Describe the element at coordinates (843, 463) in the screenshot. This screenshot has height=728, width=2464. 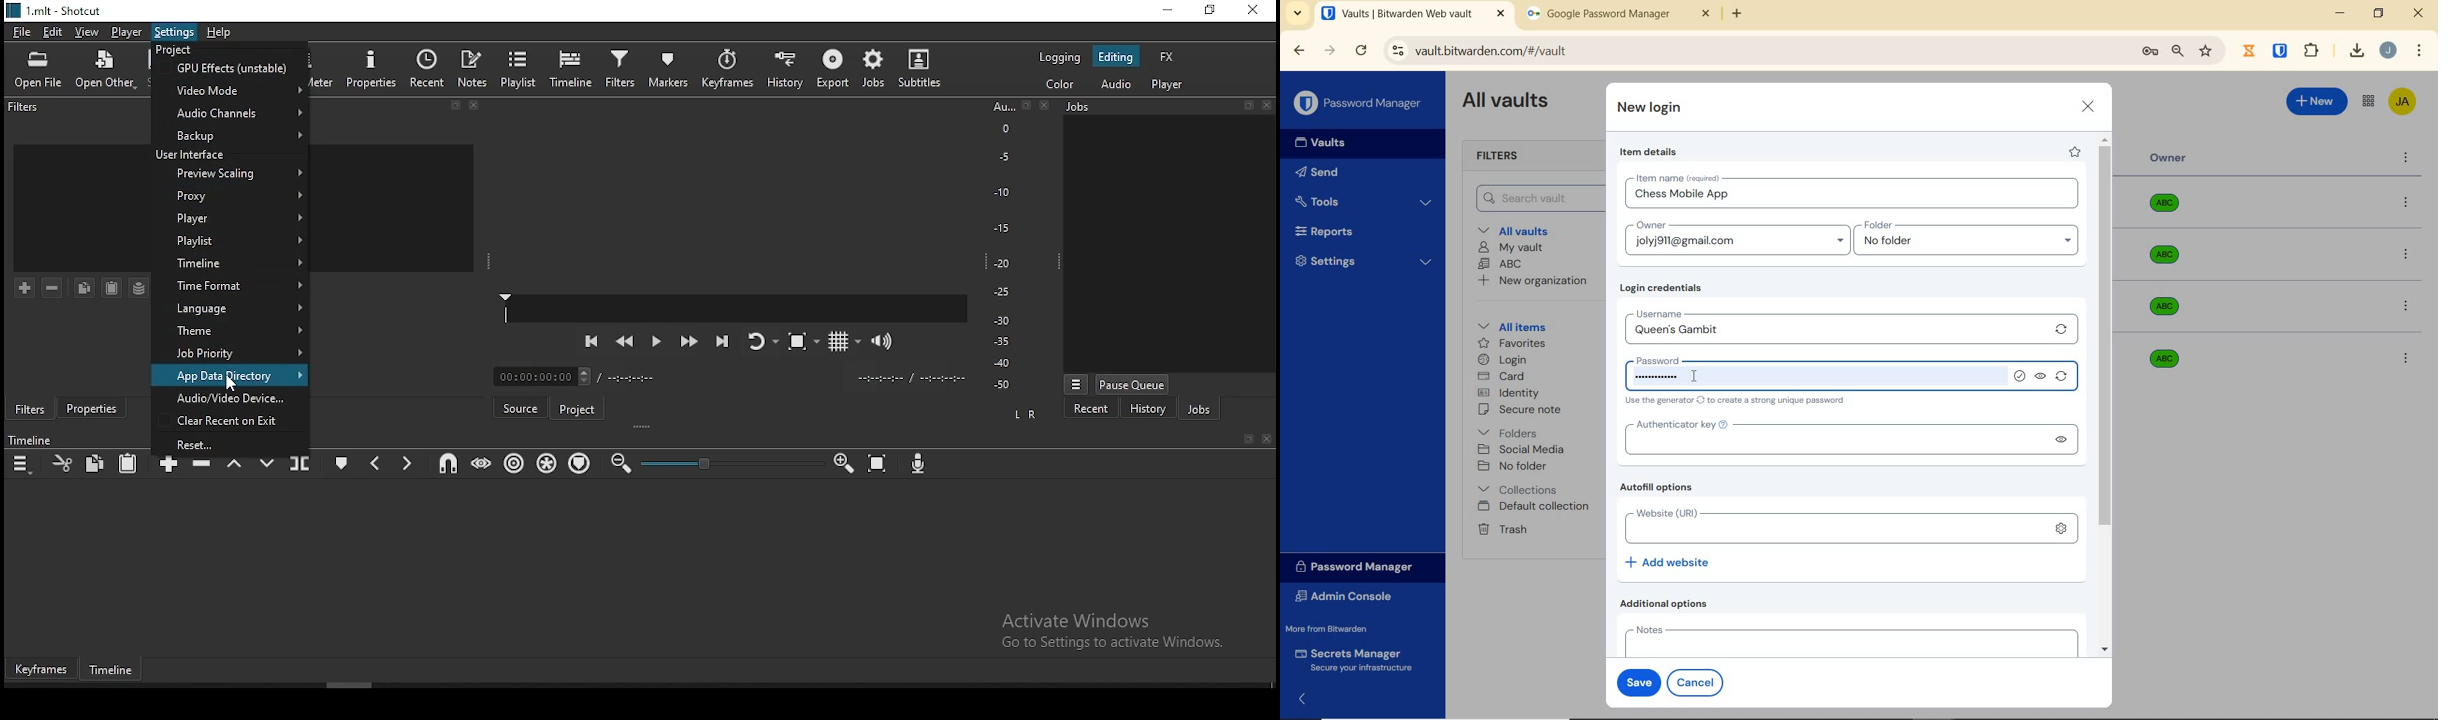
I see `zoom timeline` at that location.